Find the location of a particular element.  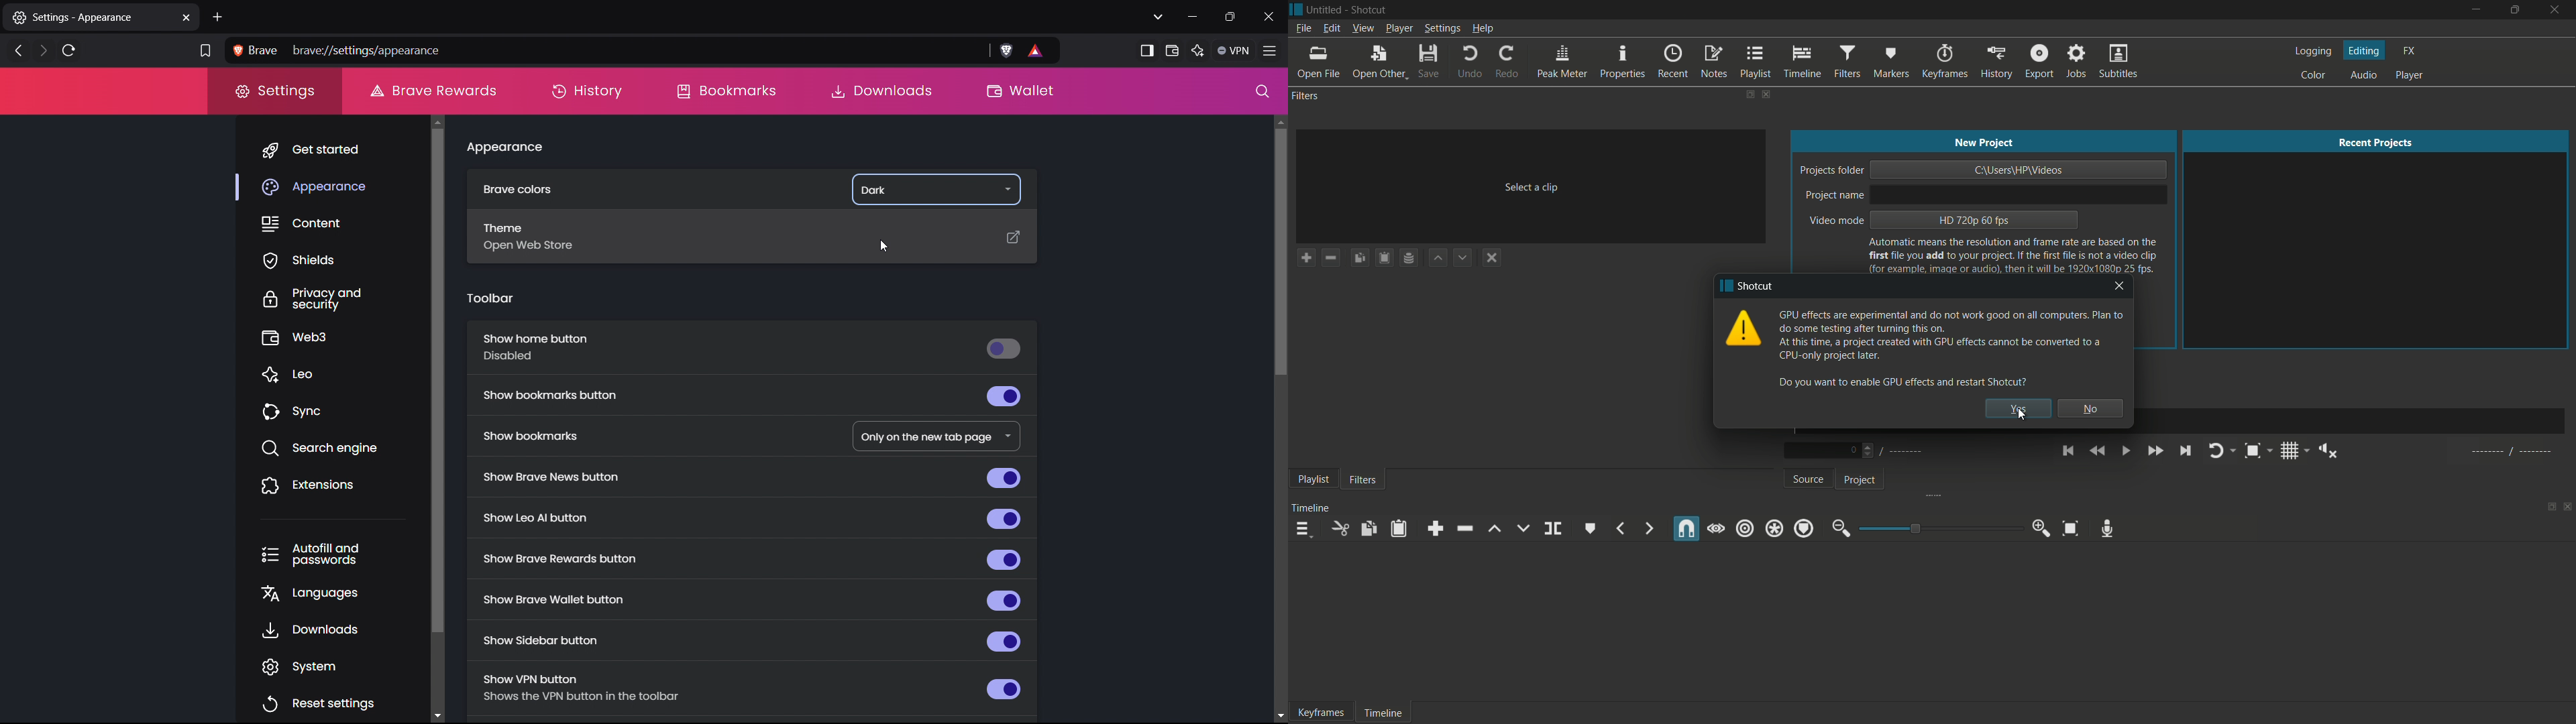

minimize is located at coordinates (2476, 10).